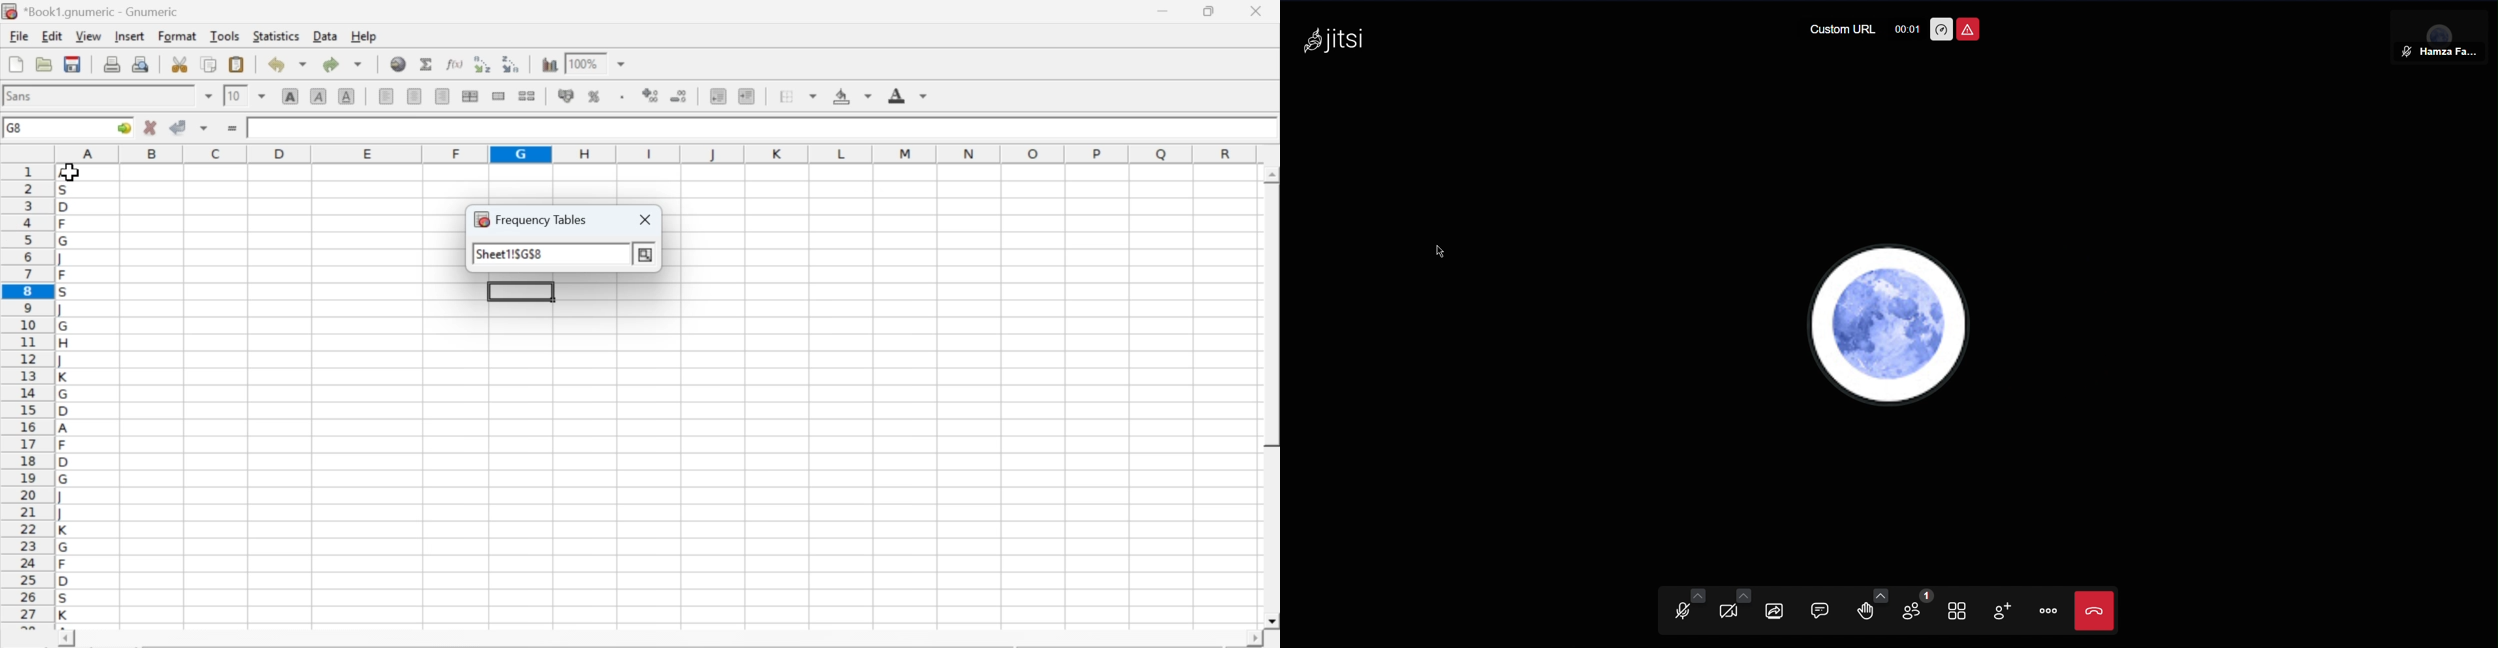 The width and height of the screenshot is (2520, 672). I want to click on alphabets, so click(65, 393).